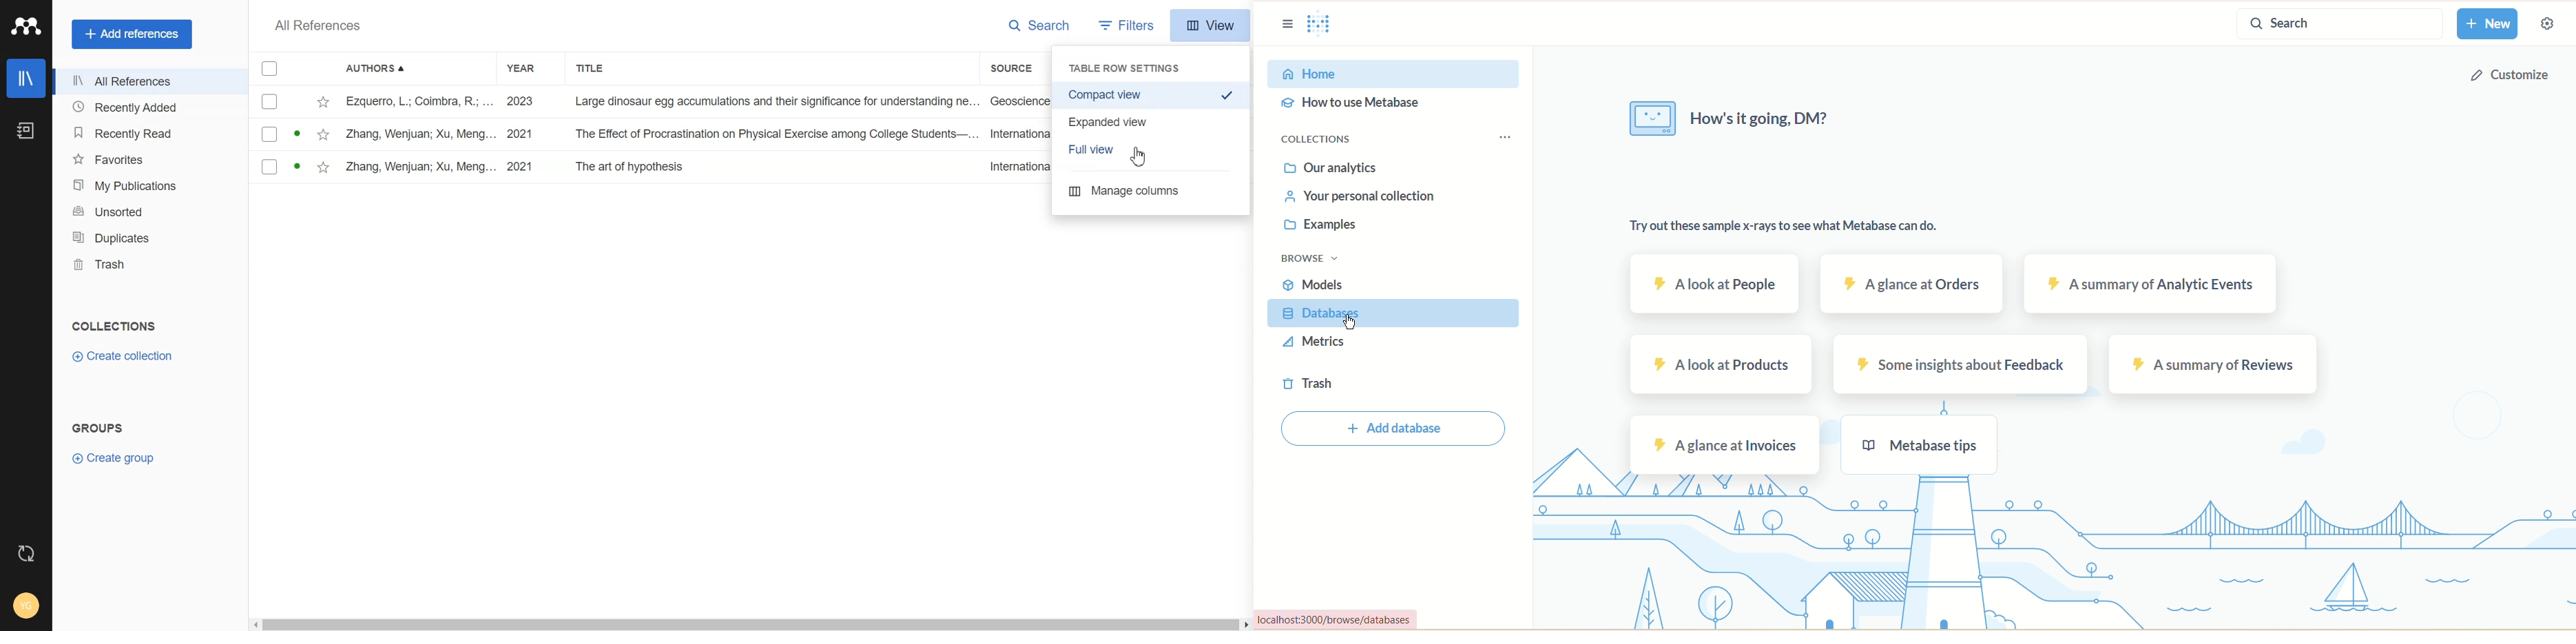  What do you see at coordinates (1316, 341) in the screenshot?
I see `metrics` at bounding box center [1316, 341].